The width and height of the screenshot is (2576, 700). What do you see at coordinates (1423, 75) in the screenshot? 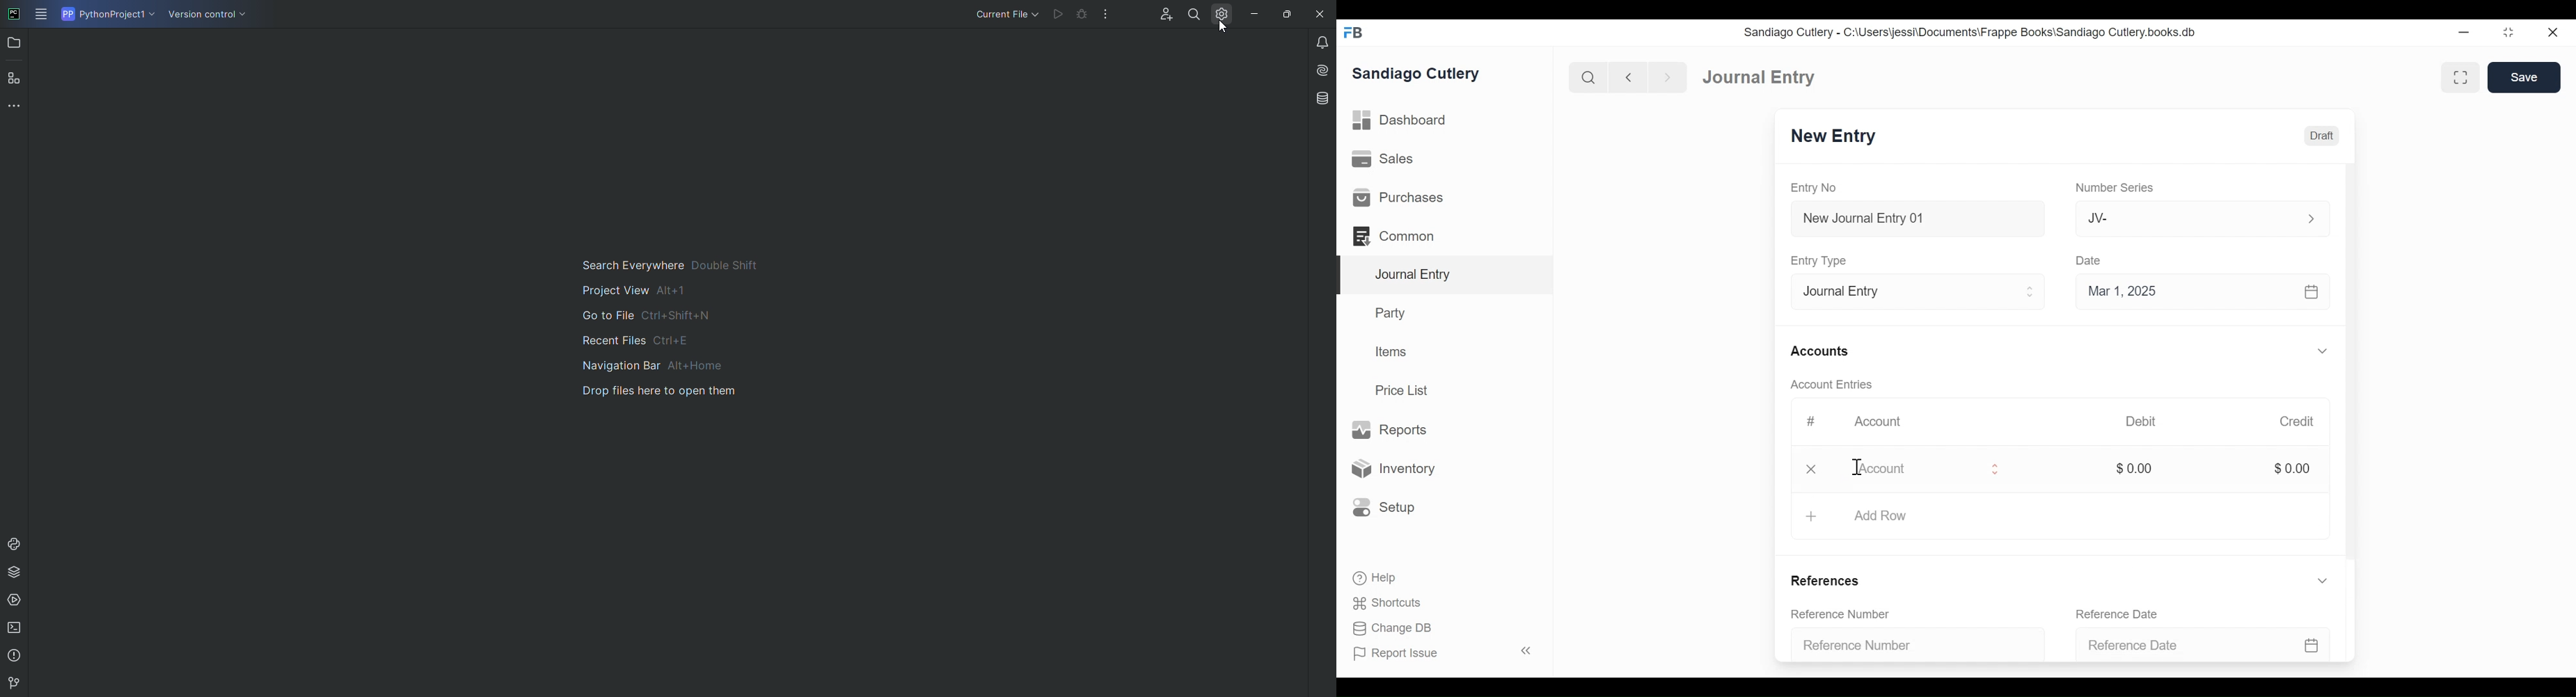
I see `Sandiago Cutlery` at bounding box center [1423, 75].